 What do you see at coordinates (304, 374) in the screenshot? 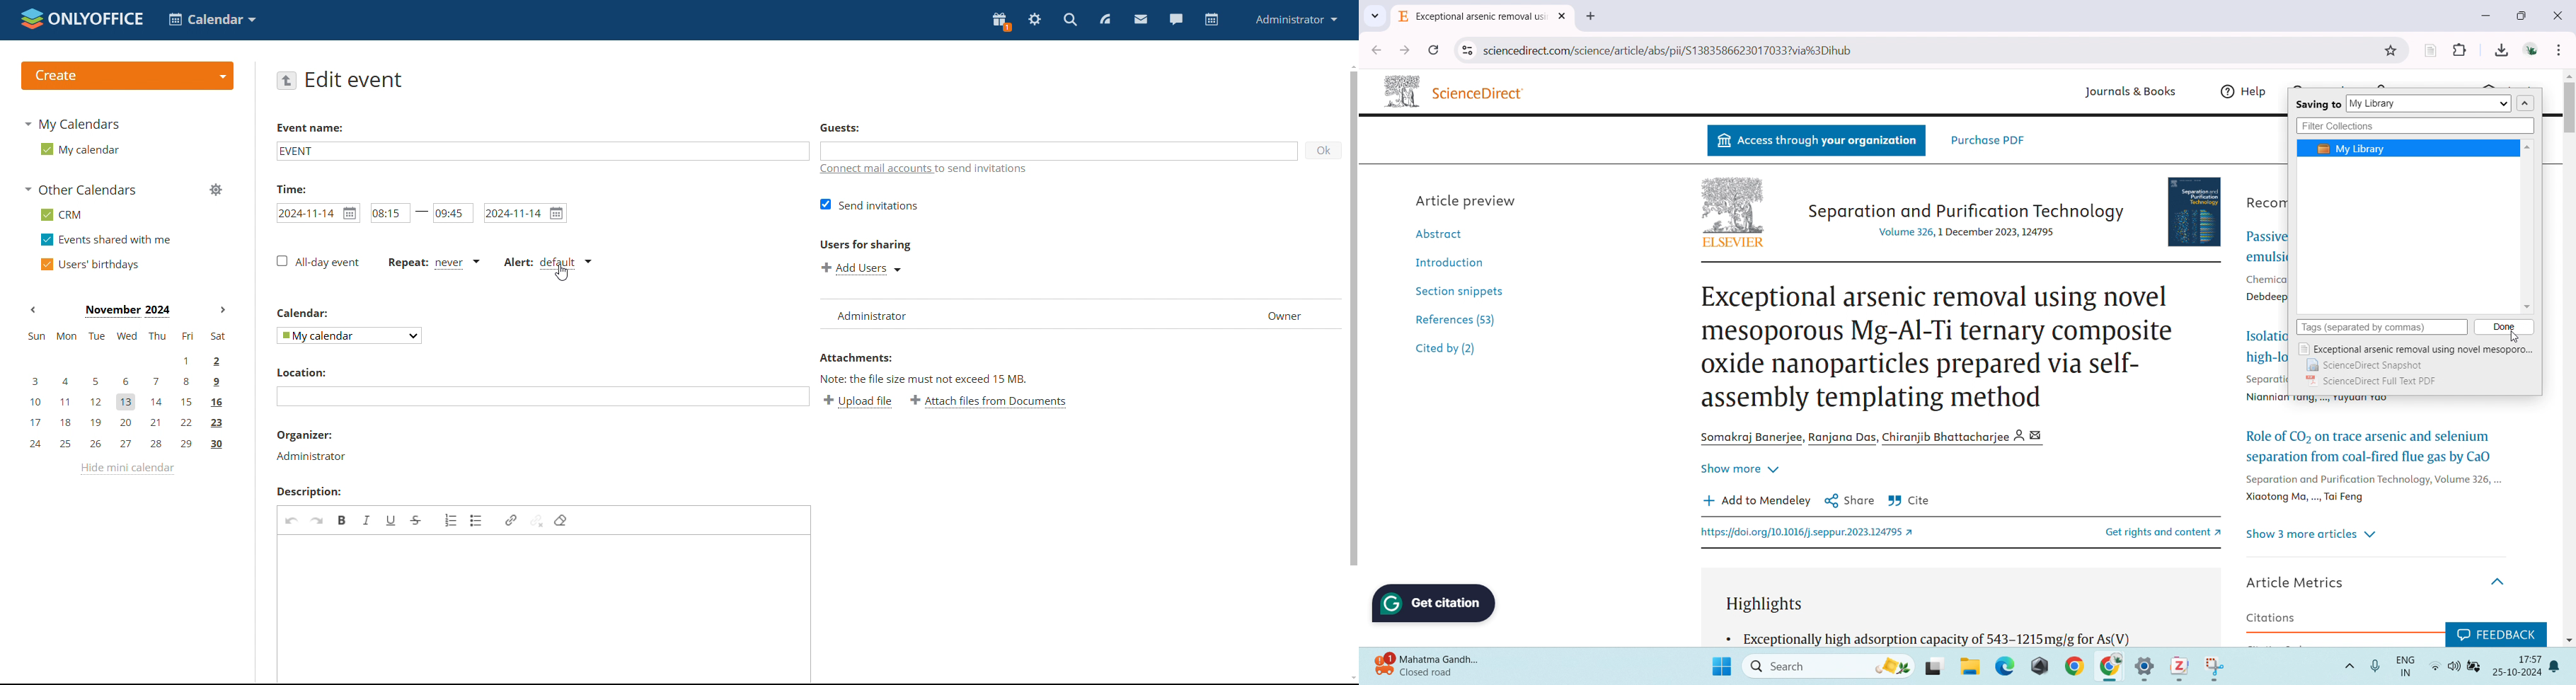
I see `location label` at bounding box center [304, 374].